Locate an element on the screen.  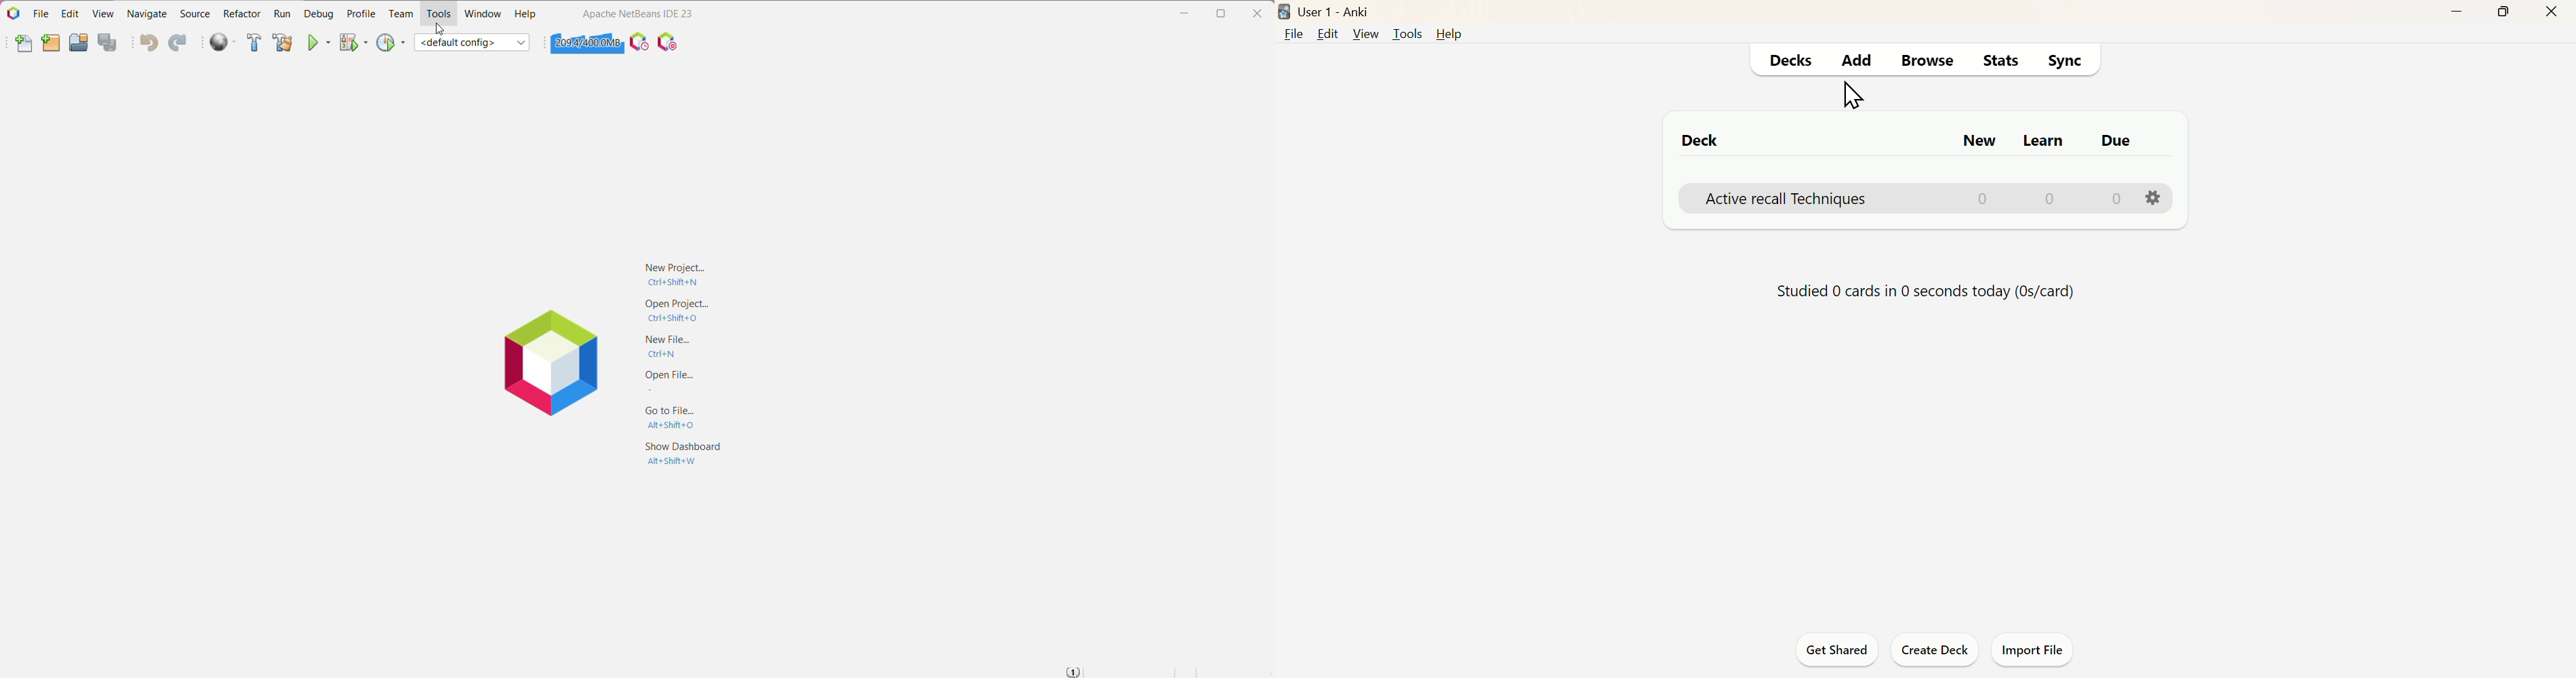
New Project is located at coordinates (671, 273).